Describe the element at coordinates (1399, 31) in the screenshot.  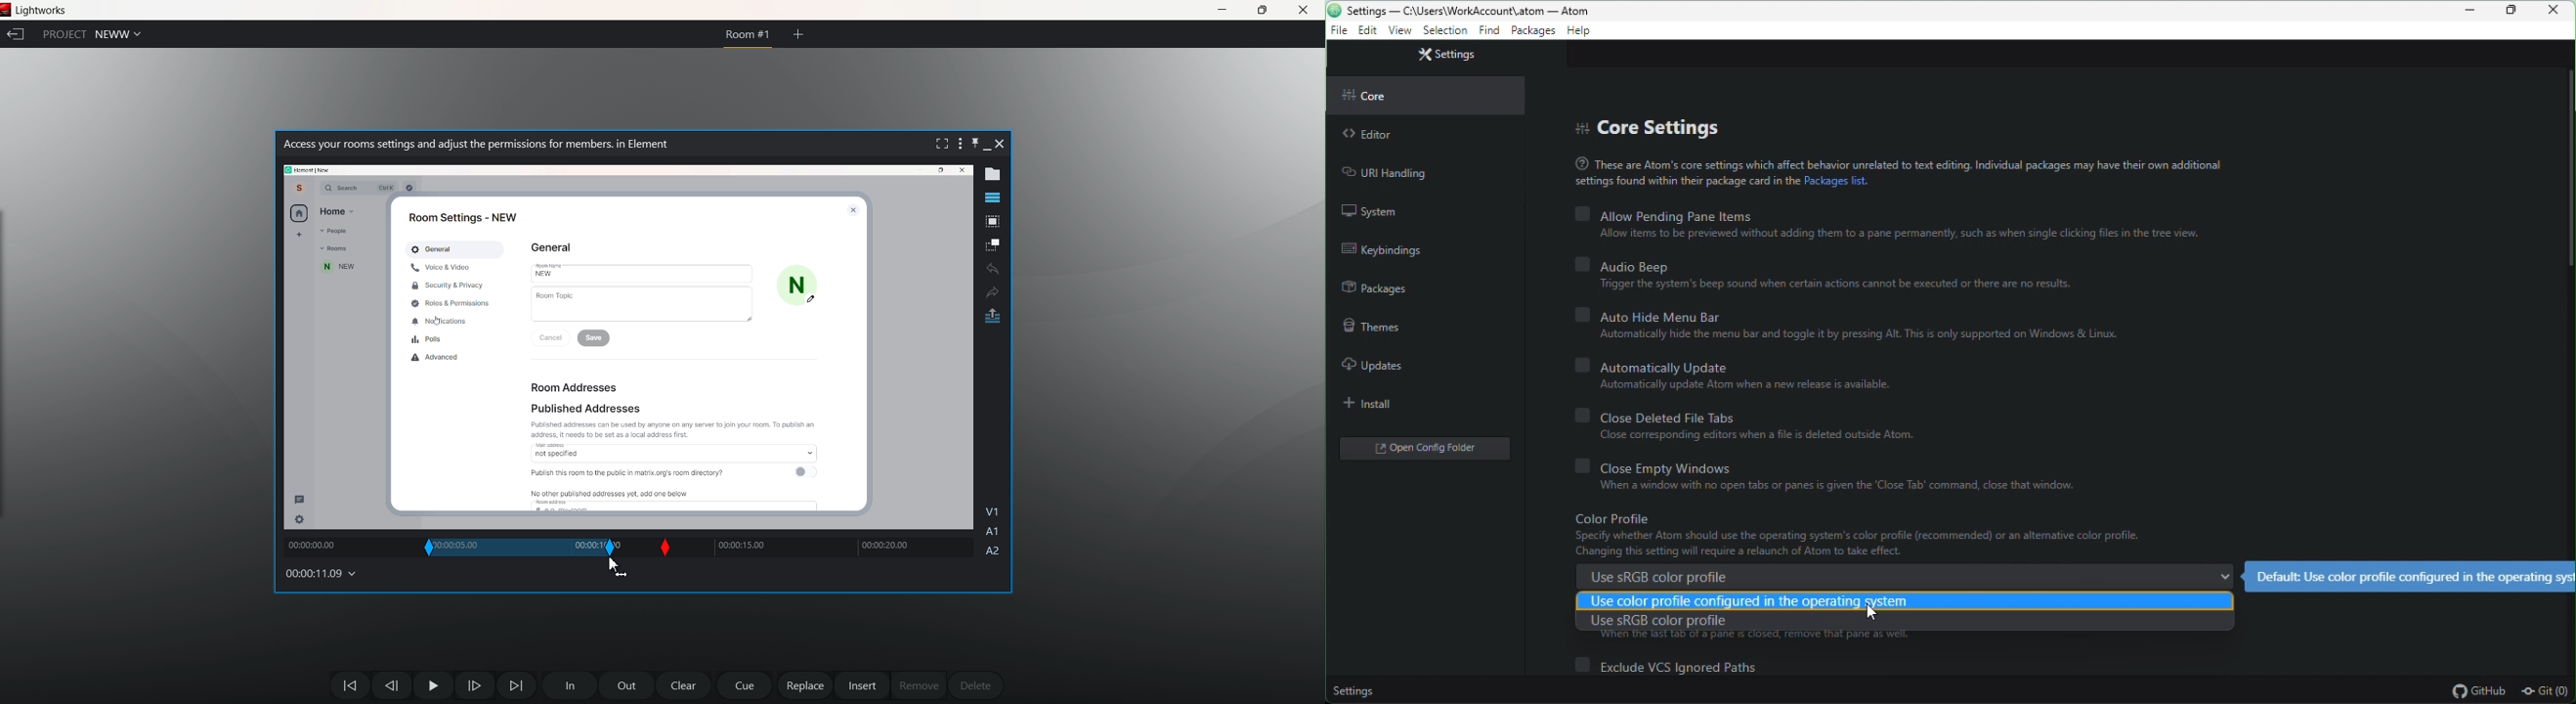
I see `view` at that location.